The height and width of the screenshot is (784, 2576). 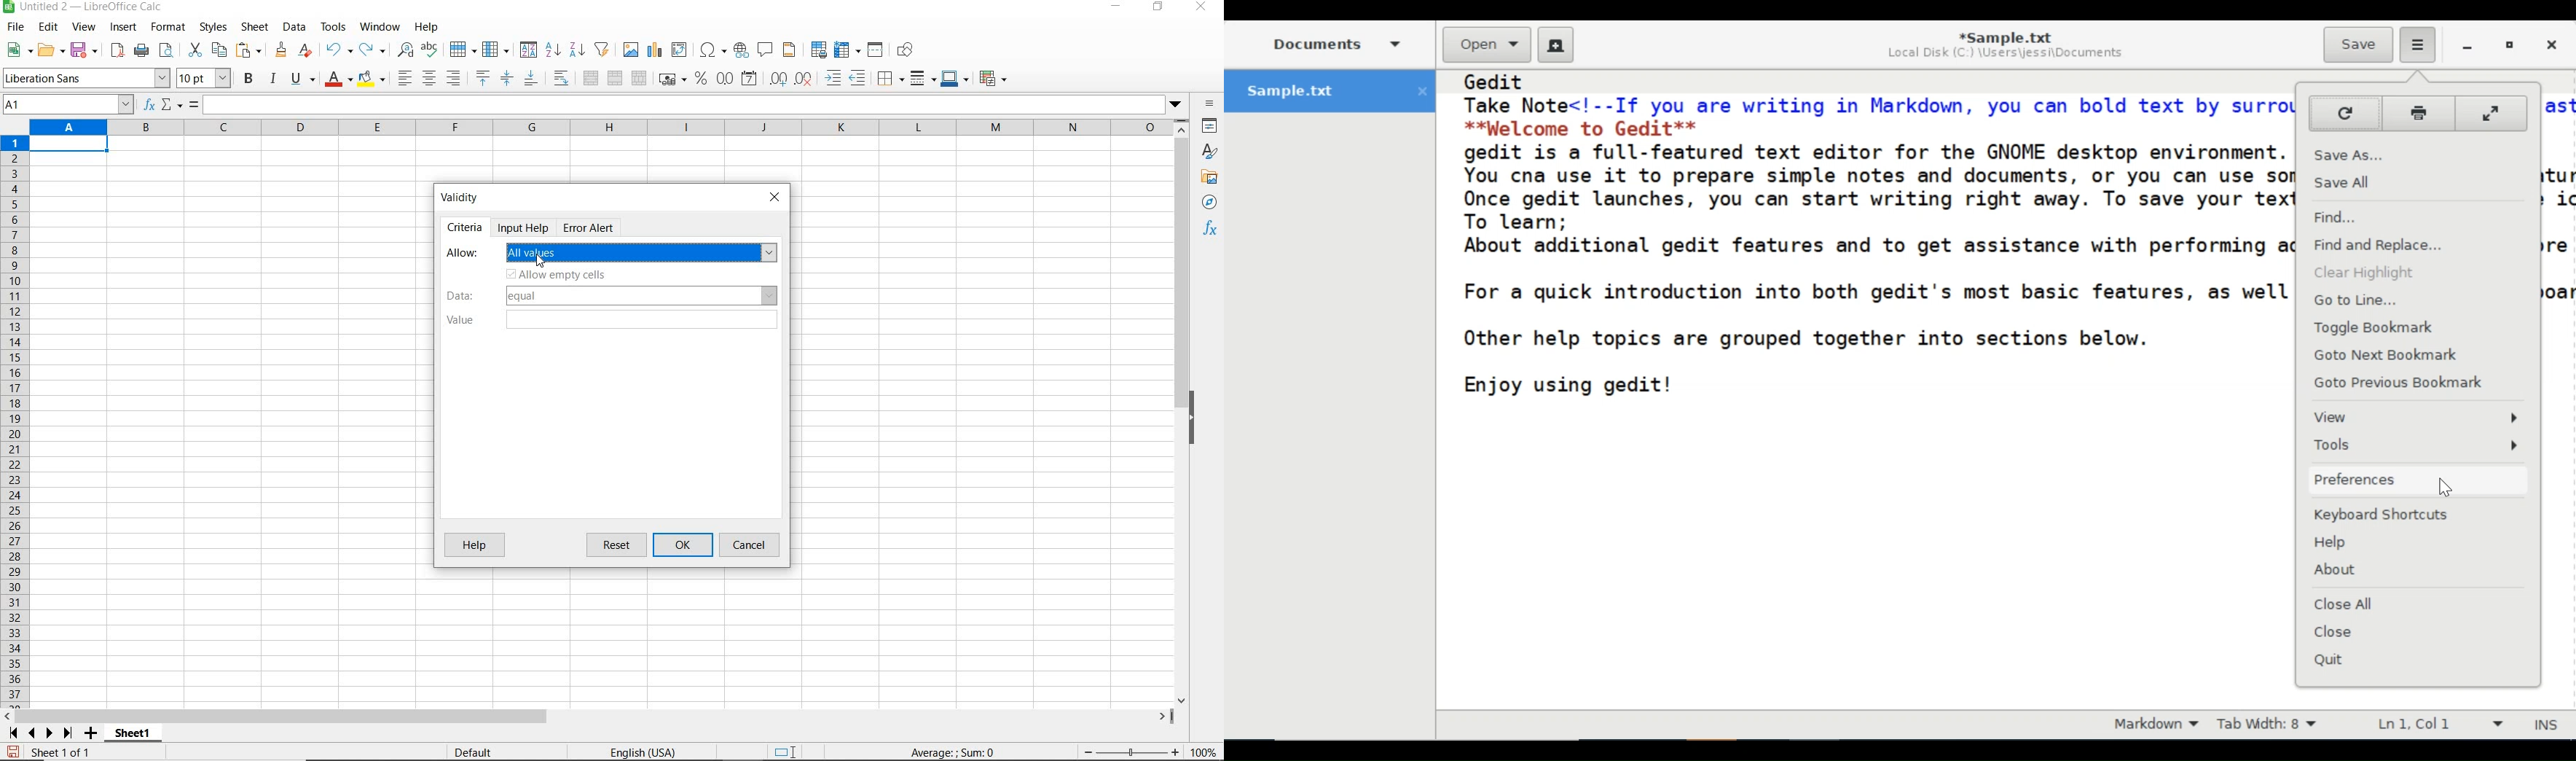 What do you see at coordinates (619, 545) in the screenshot?
I see `reset` at bounding box center [619, 545].